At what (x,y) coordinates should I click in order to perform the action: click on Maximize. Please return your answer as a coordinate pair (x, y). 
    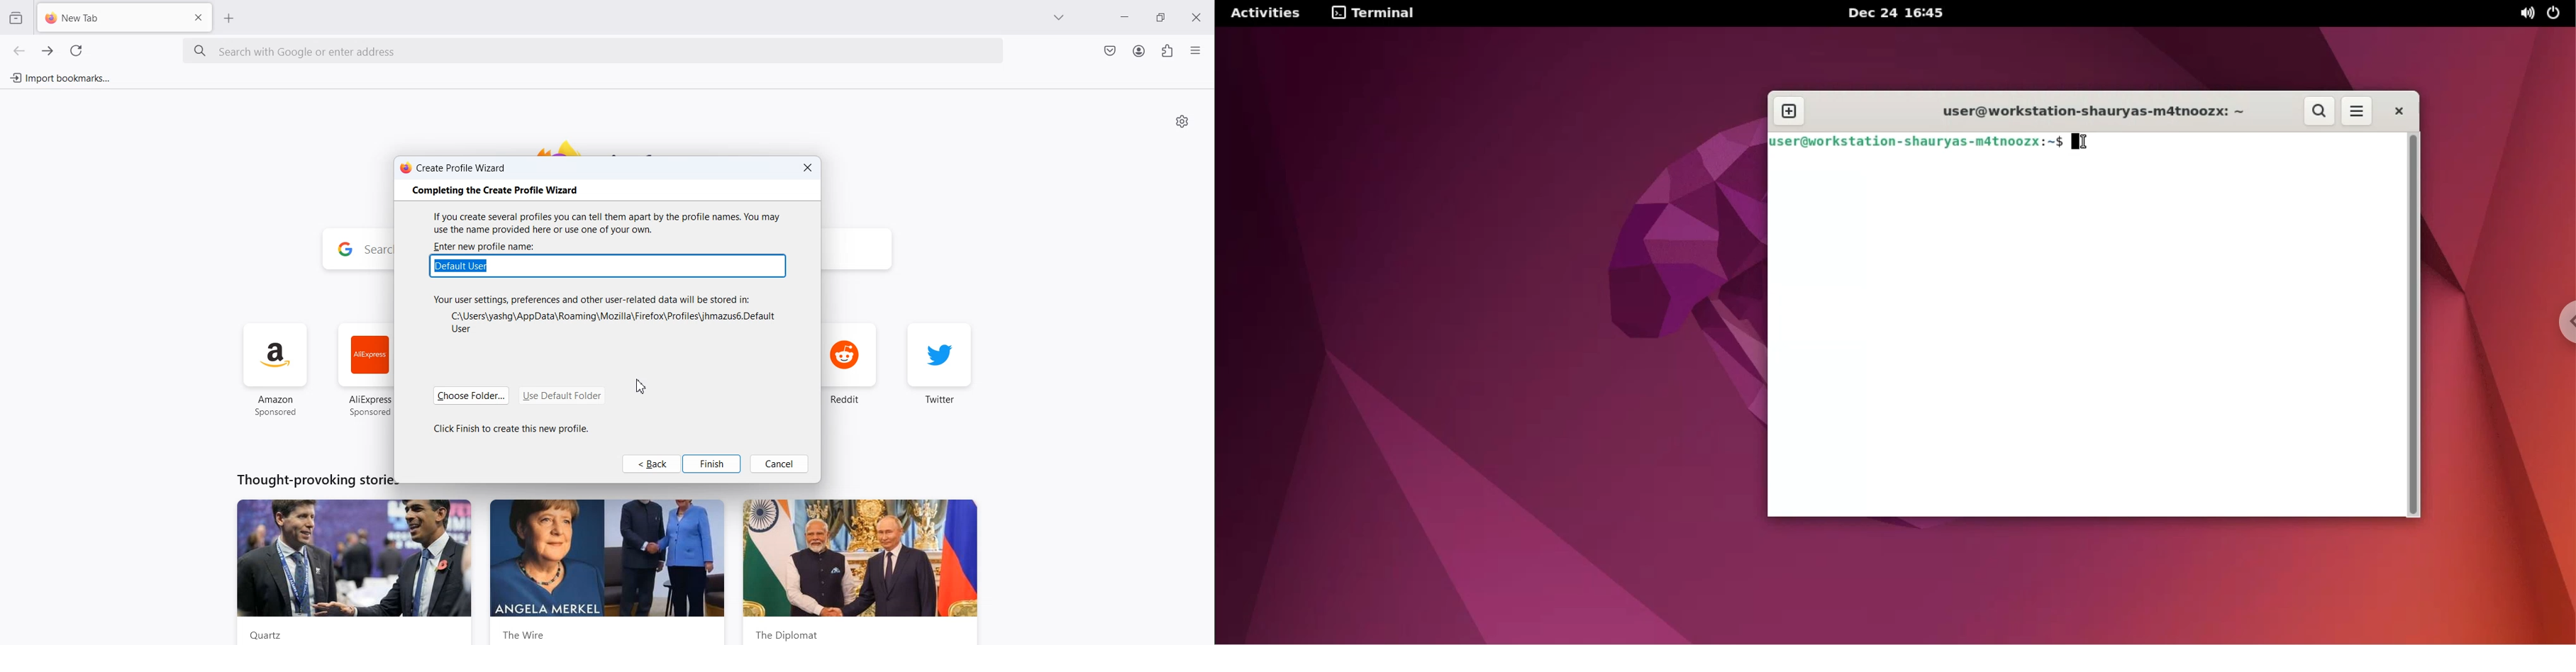
    Looking at the image, I should click on (1164, 18).